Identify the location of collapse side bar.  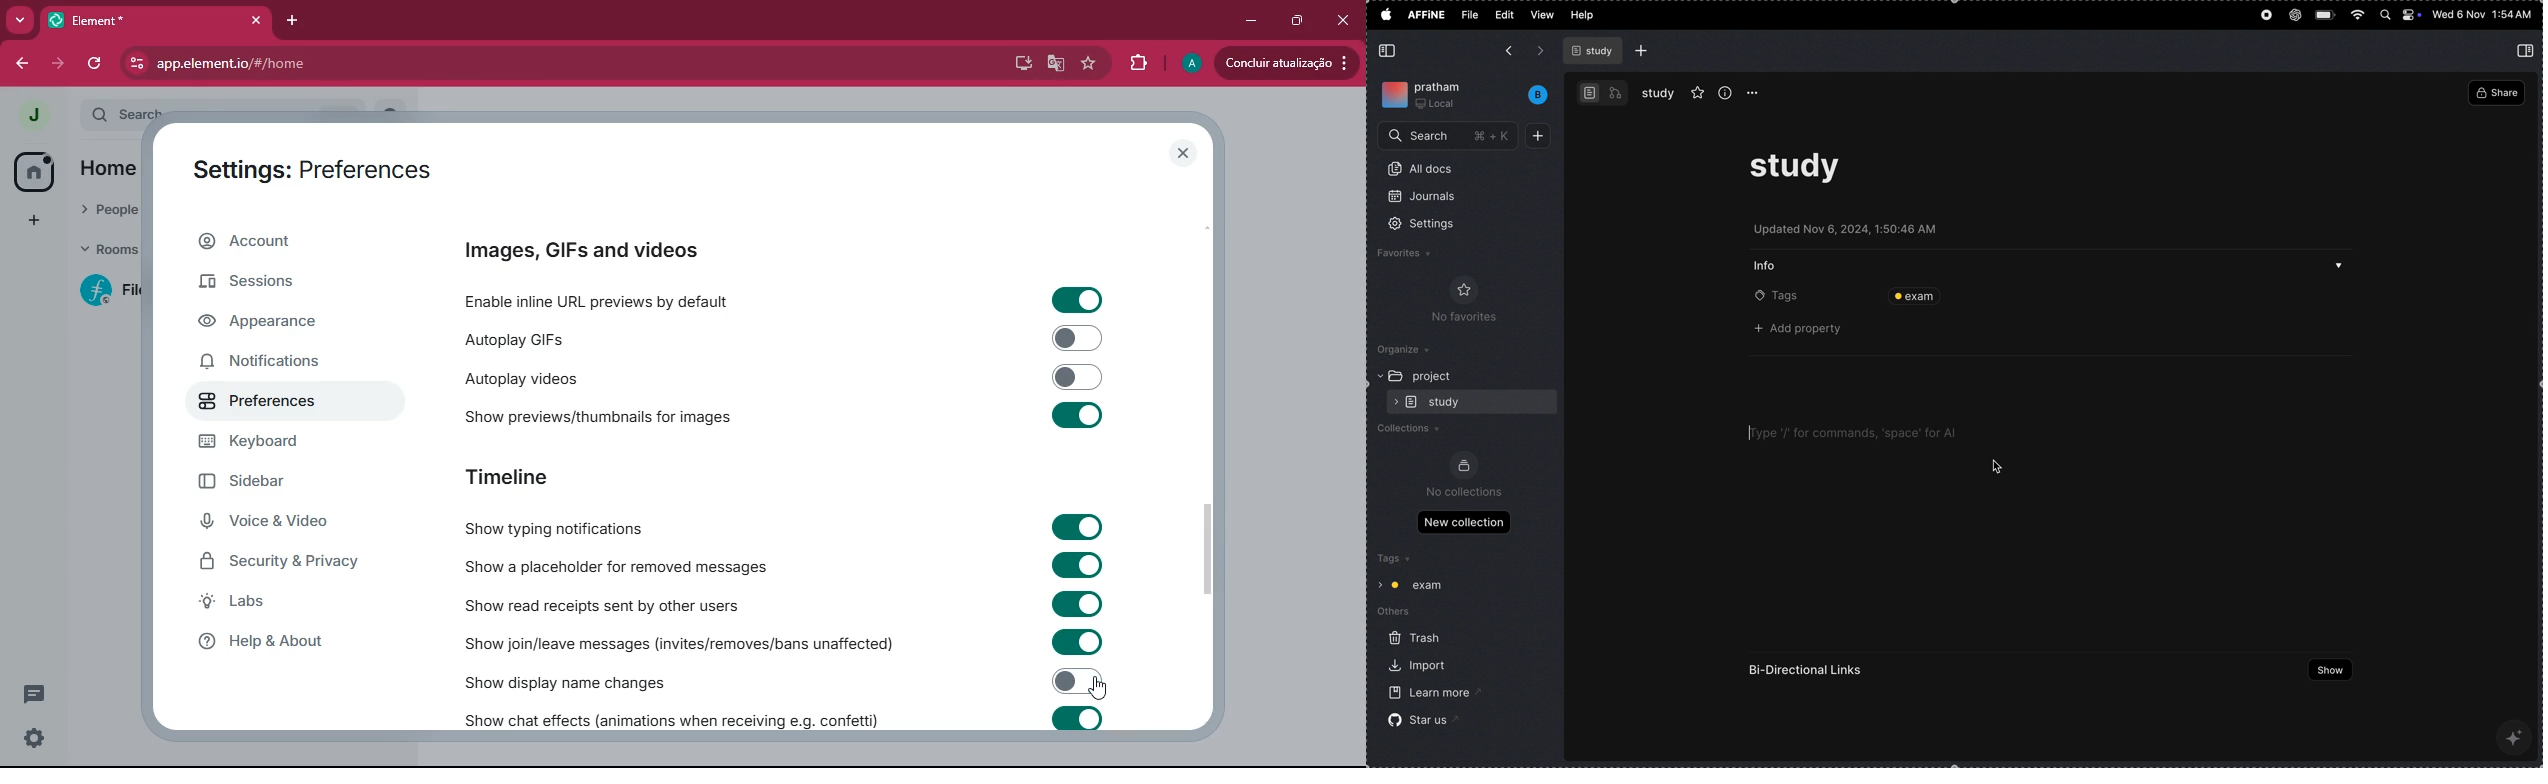
(2528, 50).